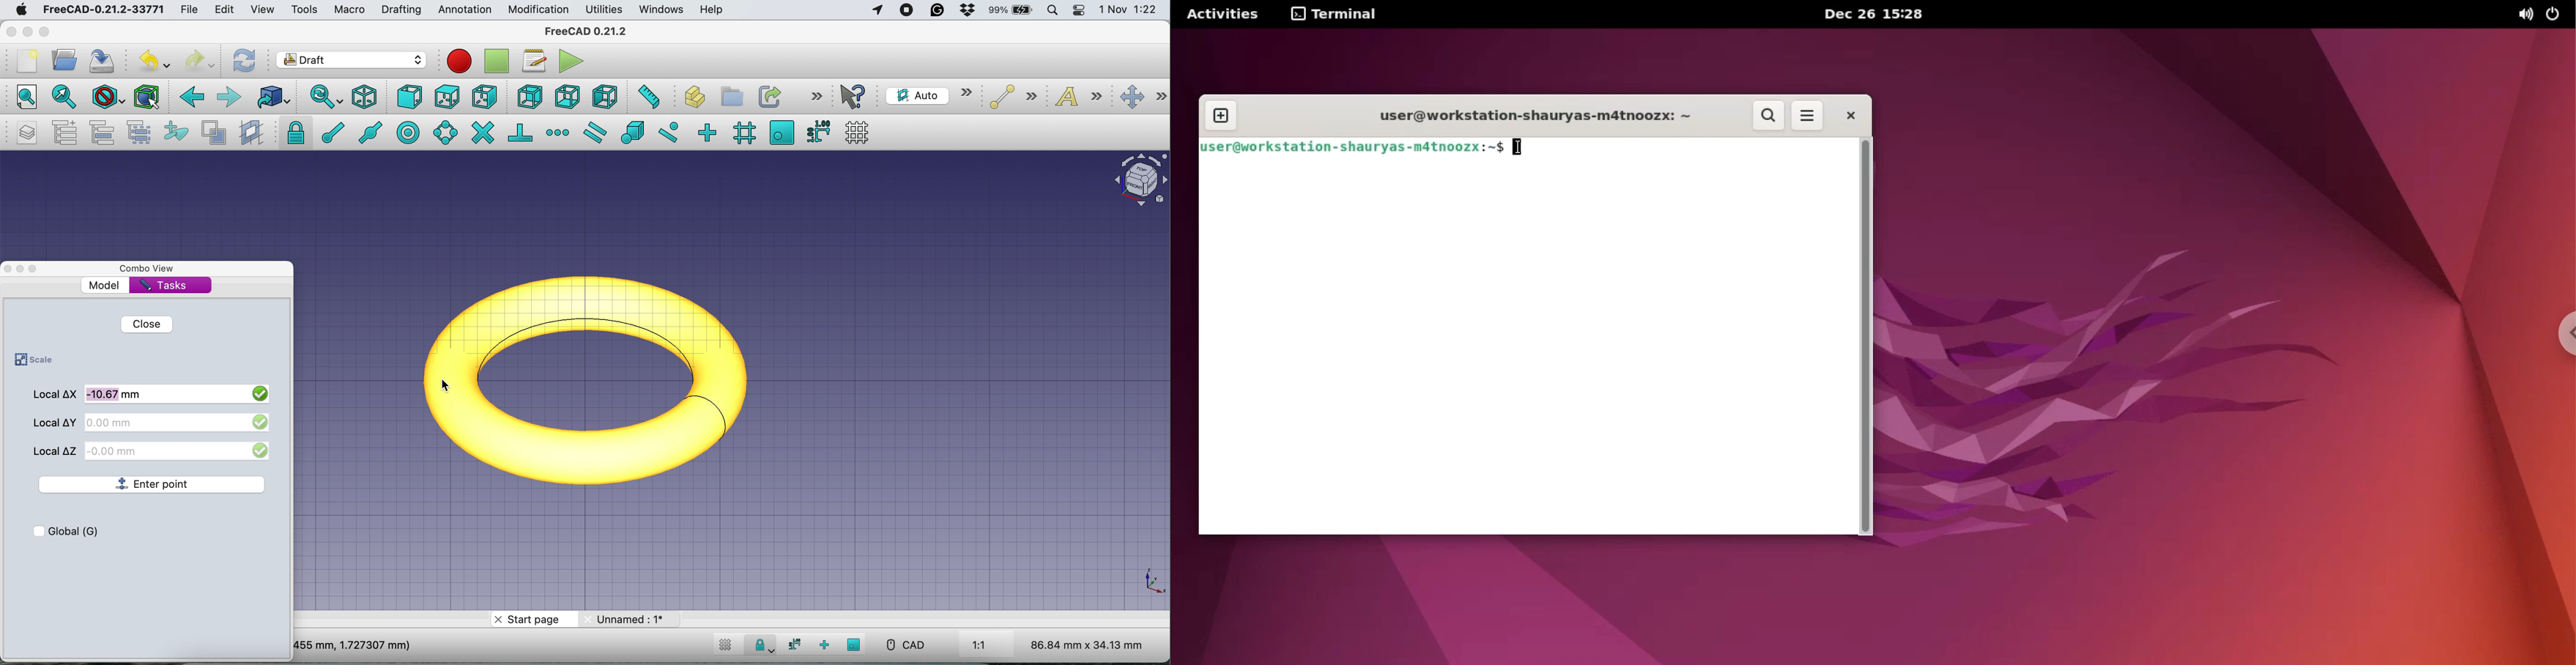 The height and width of the screenshot is (672, 2576). I want to click on Z coordinate of next point, so click(179, 450).